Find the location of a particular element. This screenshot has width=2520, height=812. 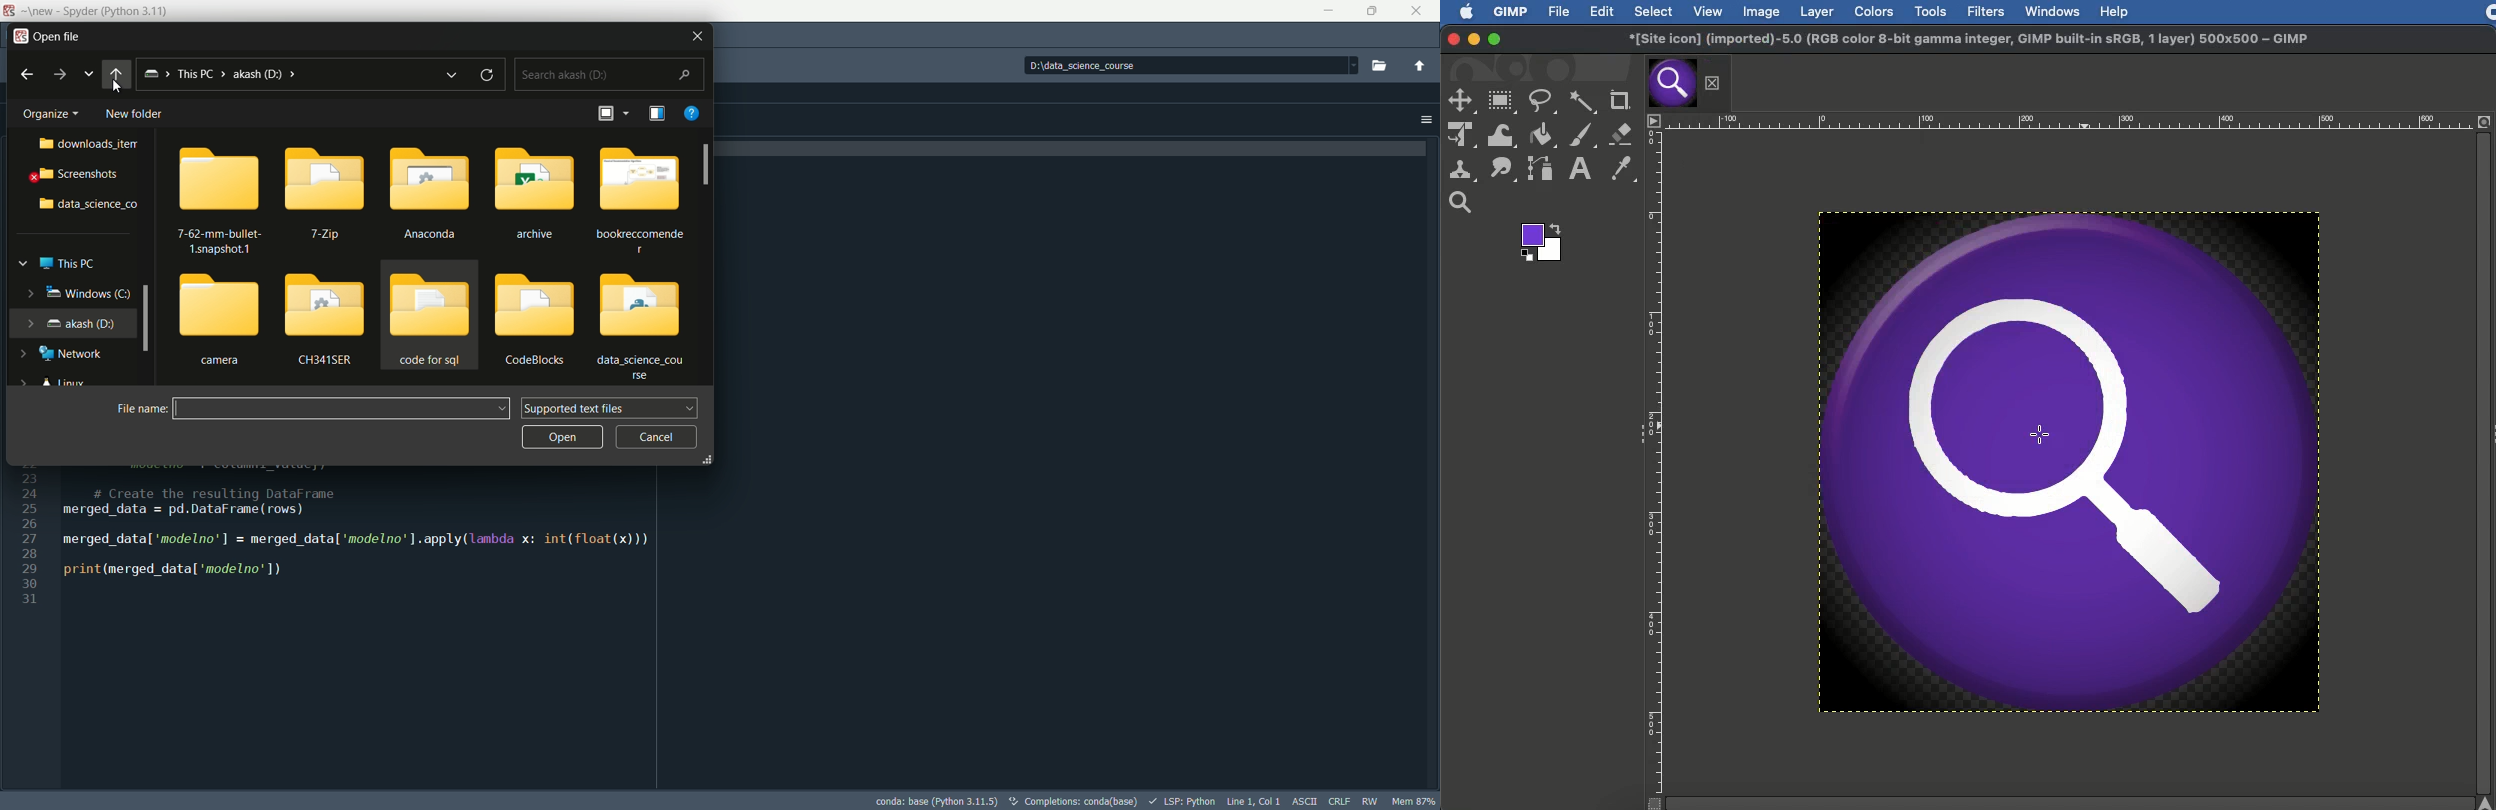

downlaods item is located at coordinates (86, 145).